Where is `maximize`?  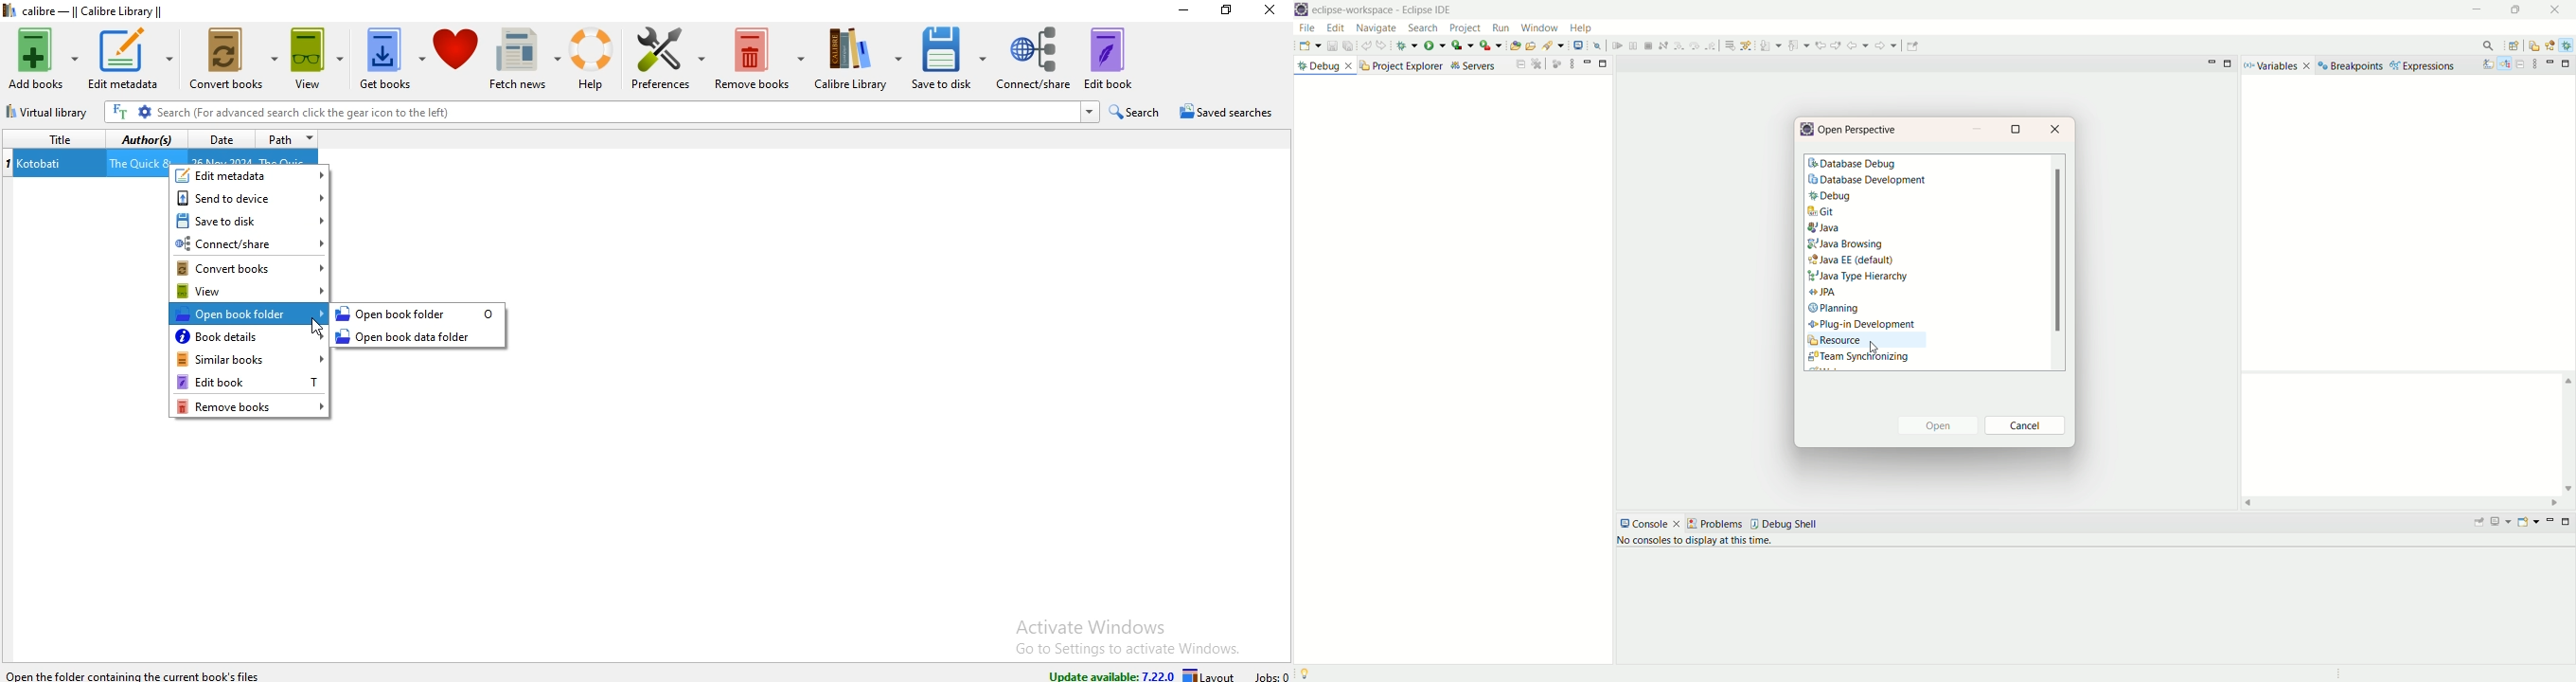 maximize is located at coordinates (1538, 62).